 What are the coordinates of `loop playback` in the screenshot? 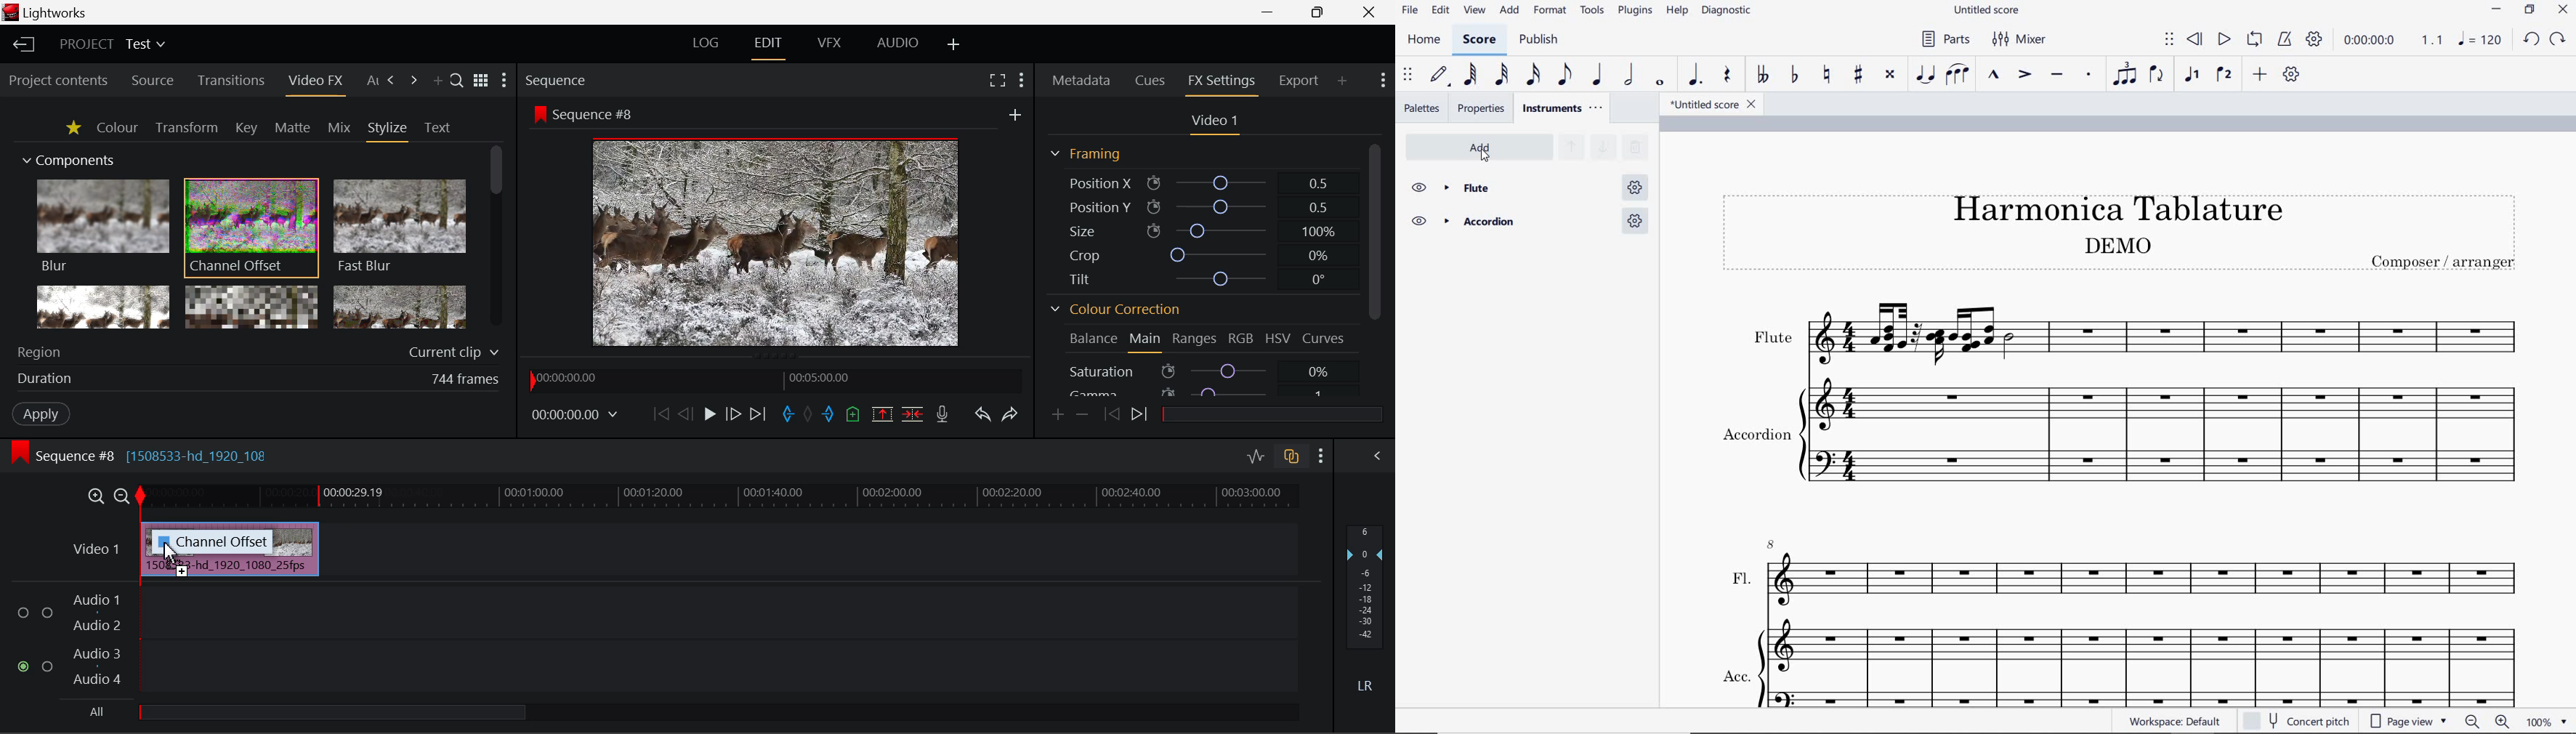 It's located at (2255, 40).